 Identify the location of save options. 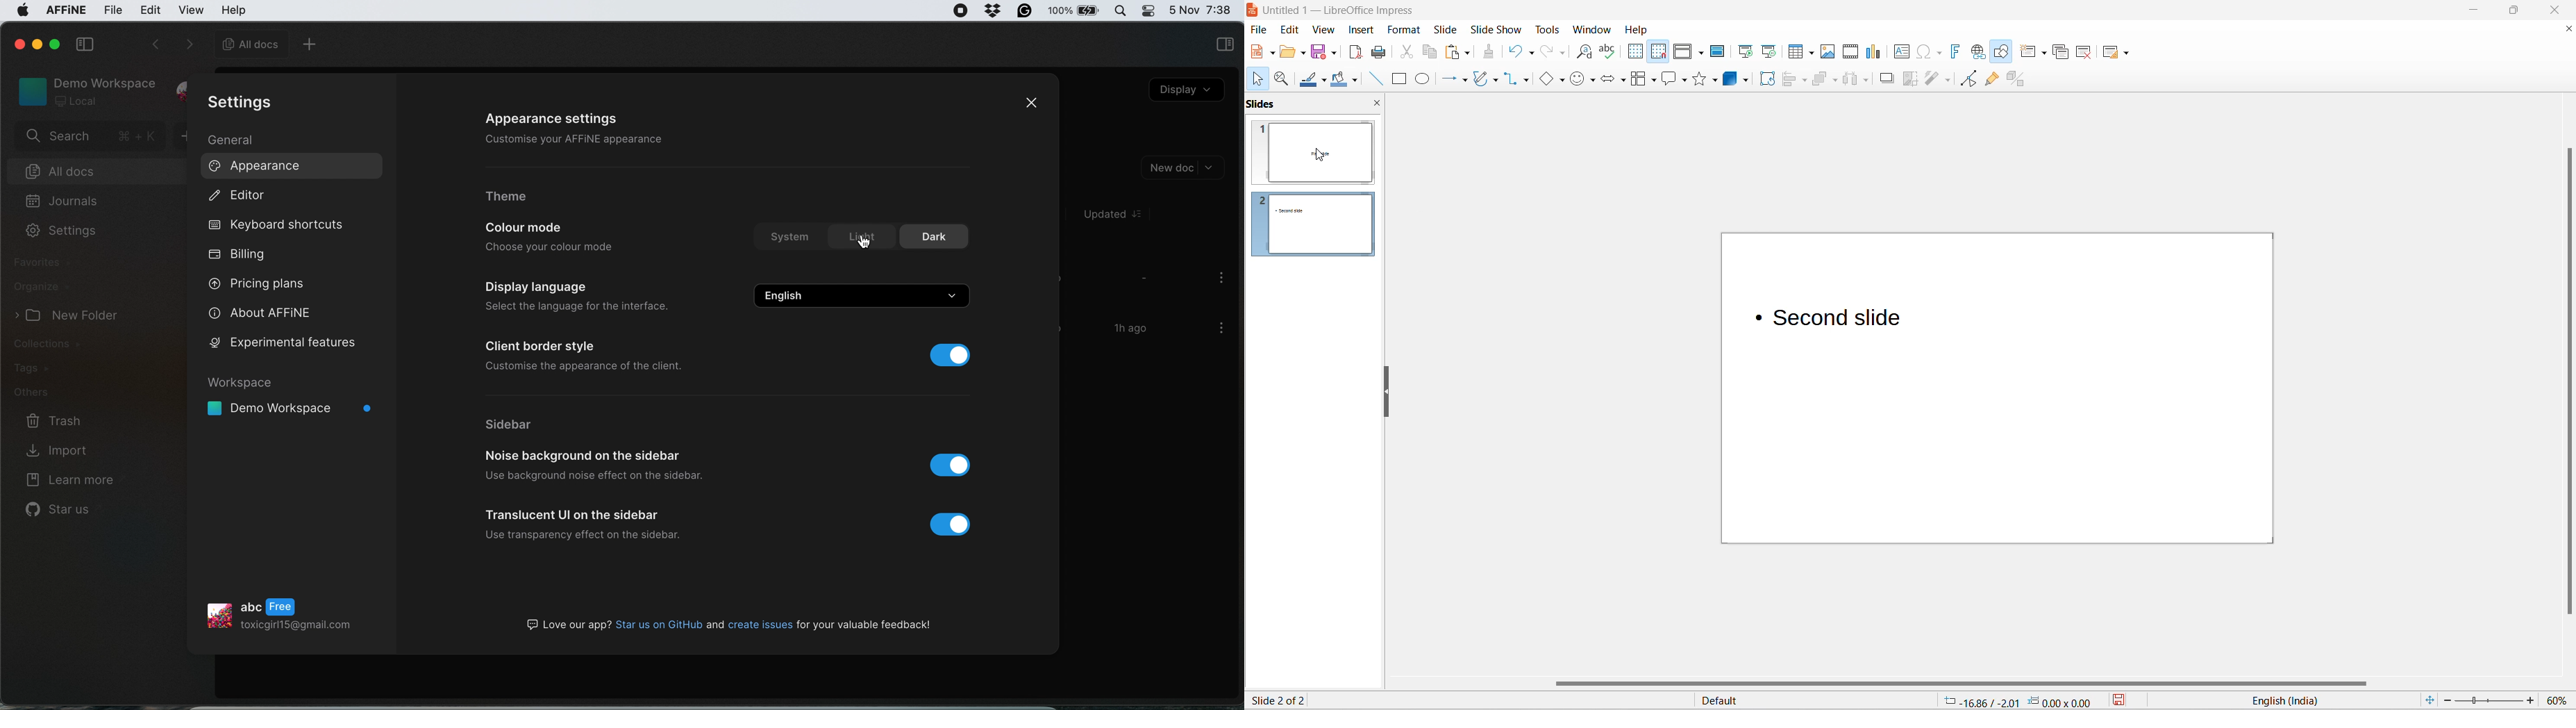
(1337, 53).